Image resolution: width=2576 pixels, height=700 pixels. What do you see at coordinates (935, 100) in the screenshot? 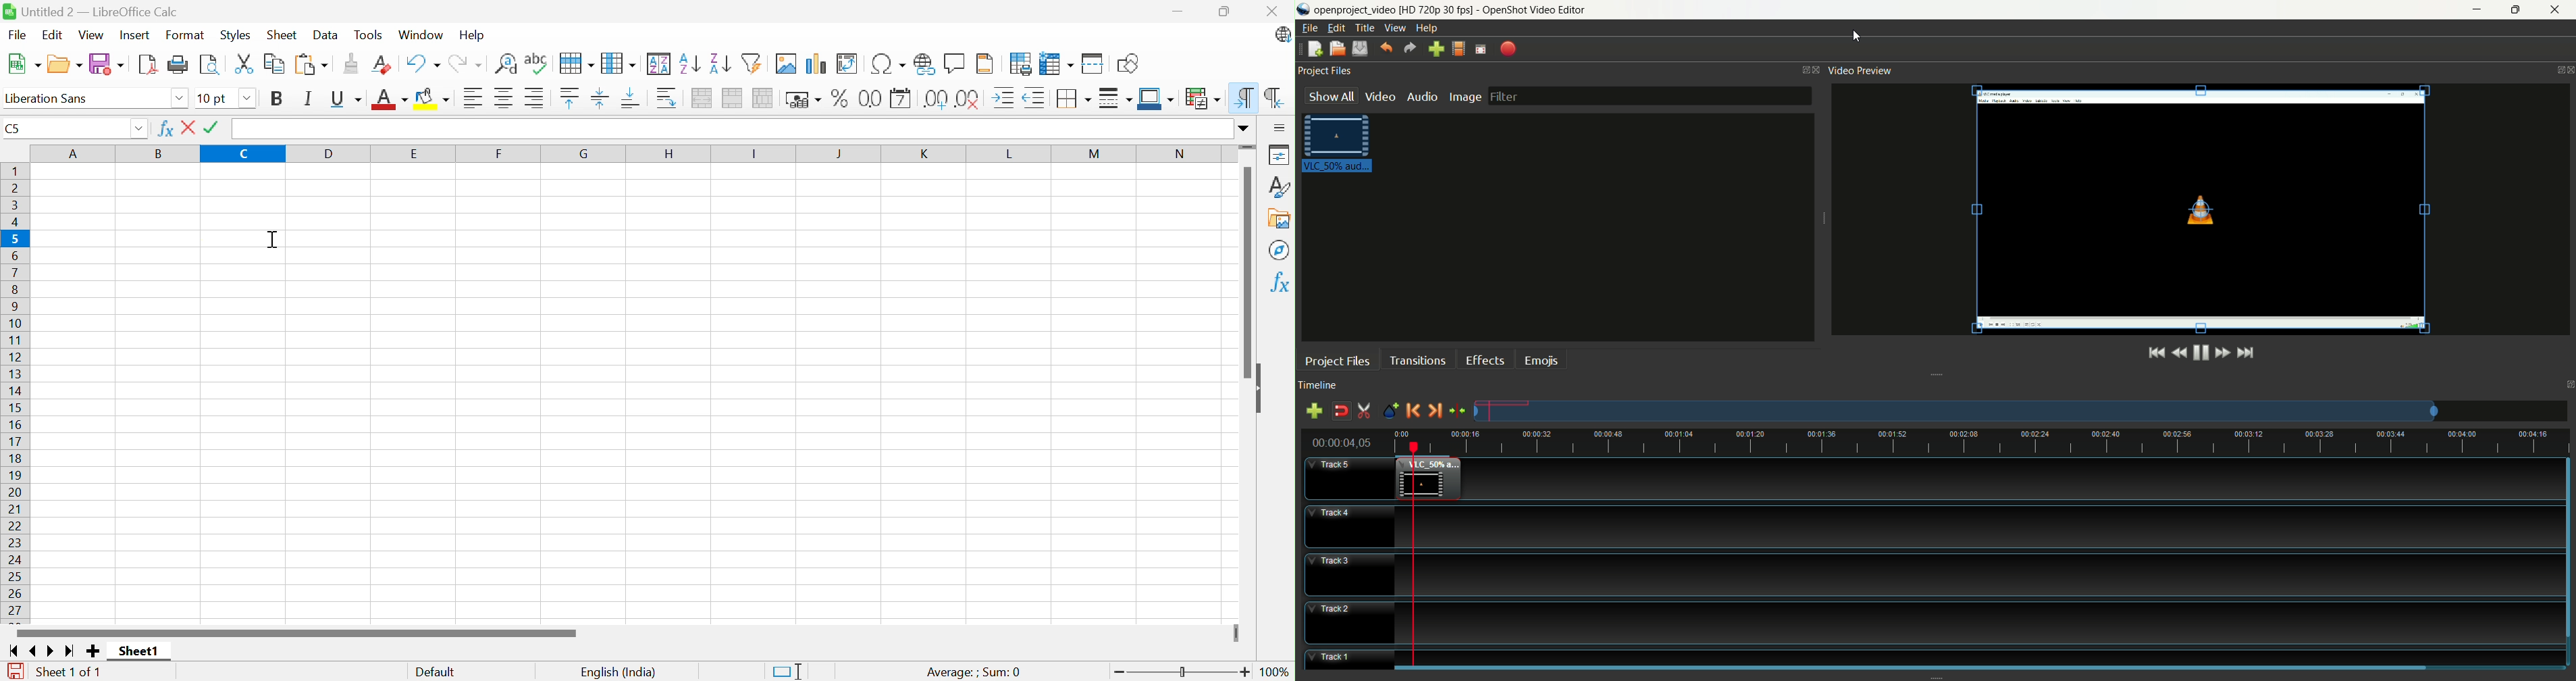
I see `Add decimal place` at bounding box center [935, 100].